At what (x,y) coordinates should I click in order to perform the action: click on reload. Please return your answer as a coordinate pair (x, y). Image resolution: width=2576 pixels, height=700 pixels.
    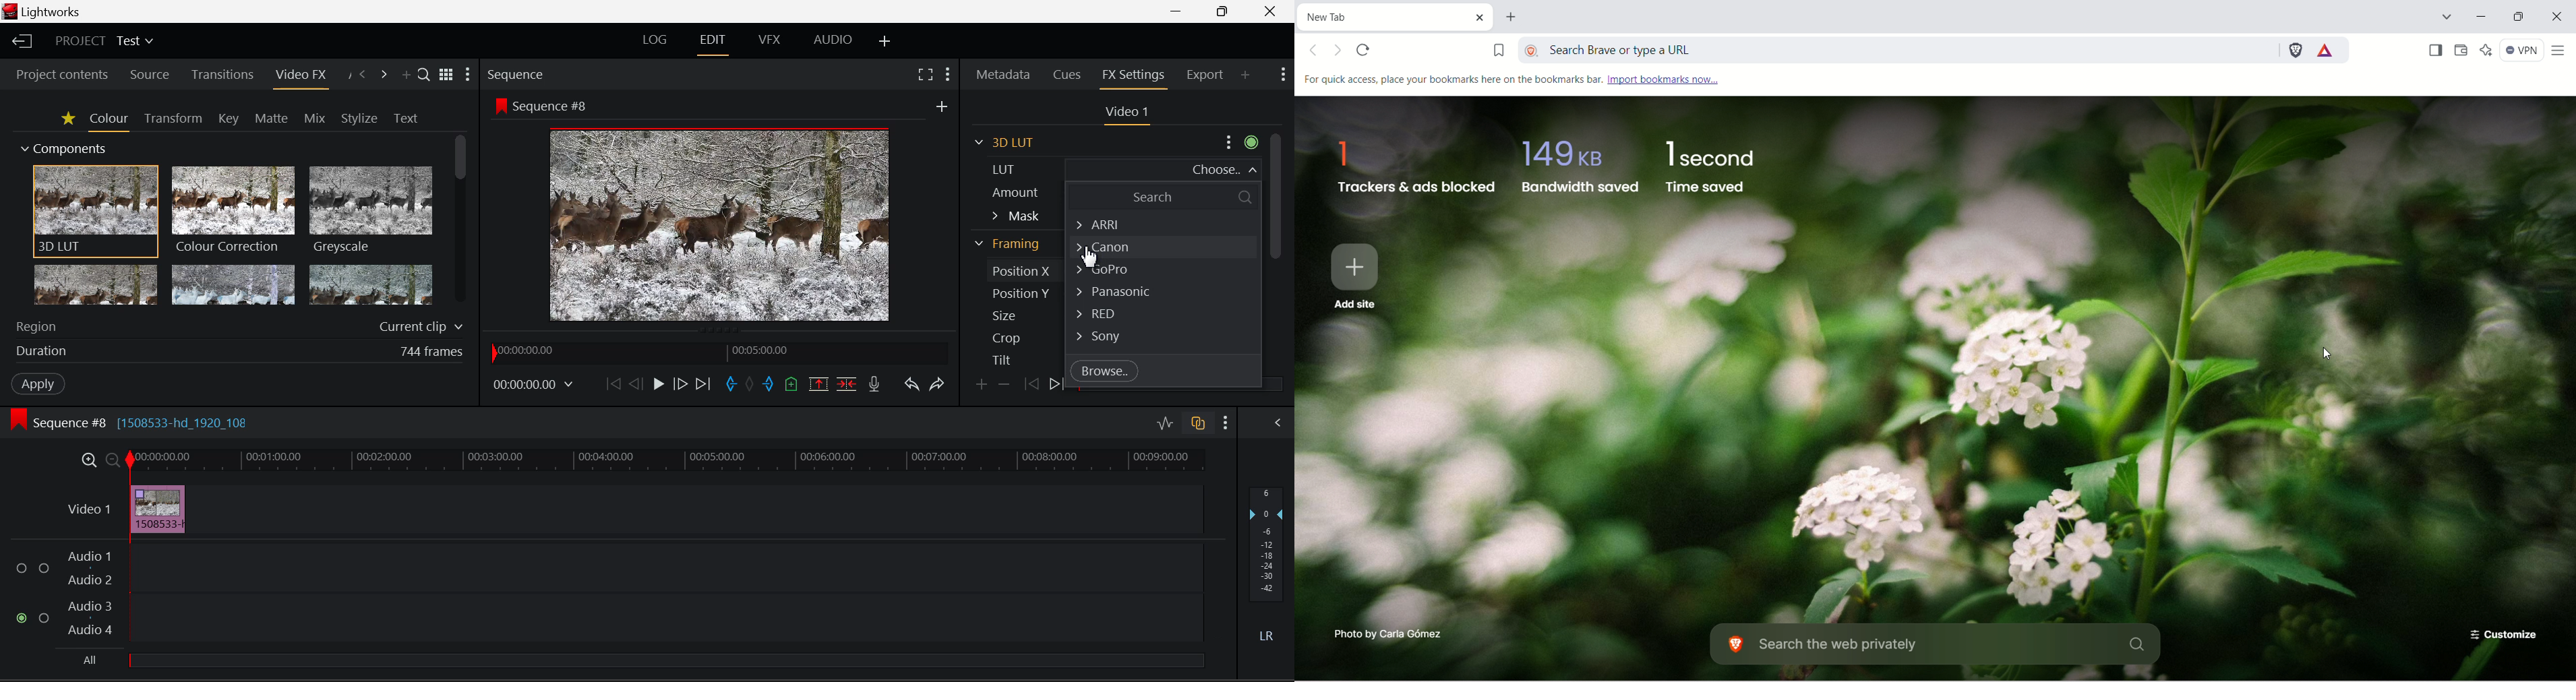
    Looking at the image, I should click on (1363, 47).